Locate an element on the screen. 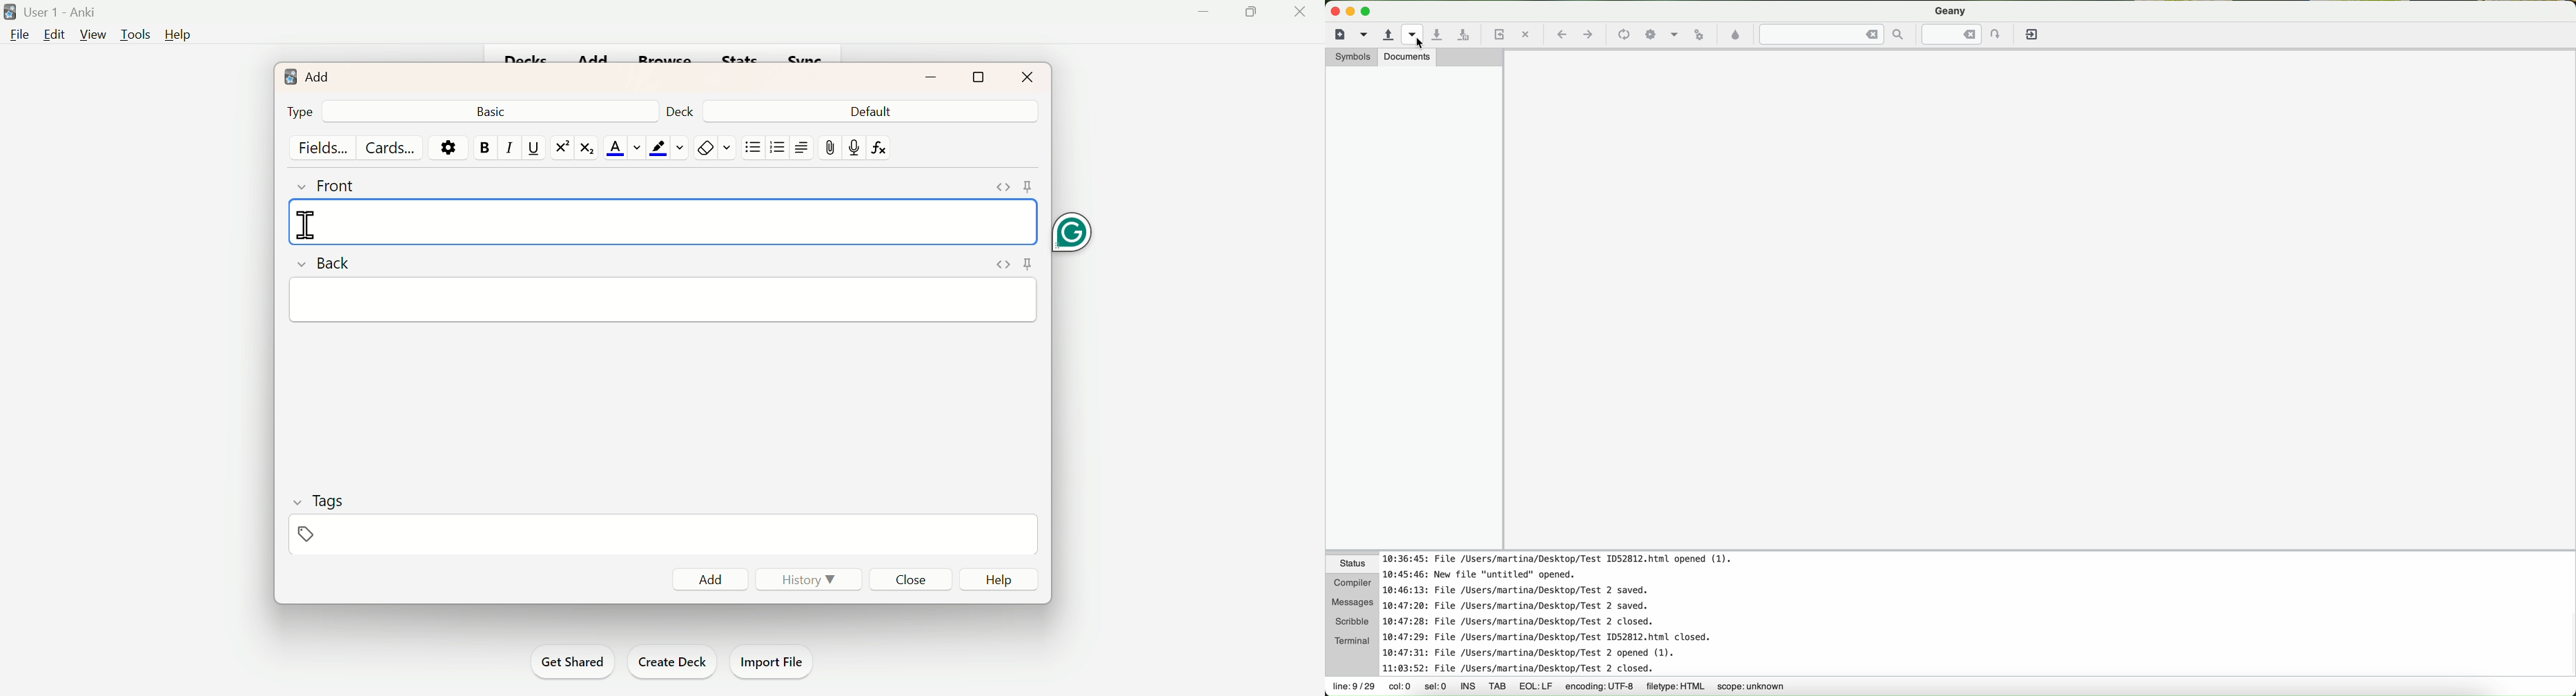  Add is located at coordinates (309, 78).